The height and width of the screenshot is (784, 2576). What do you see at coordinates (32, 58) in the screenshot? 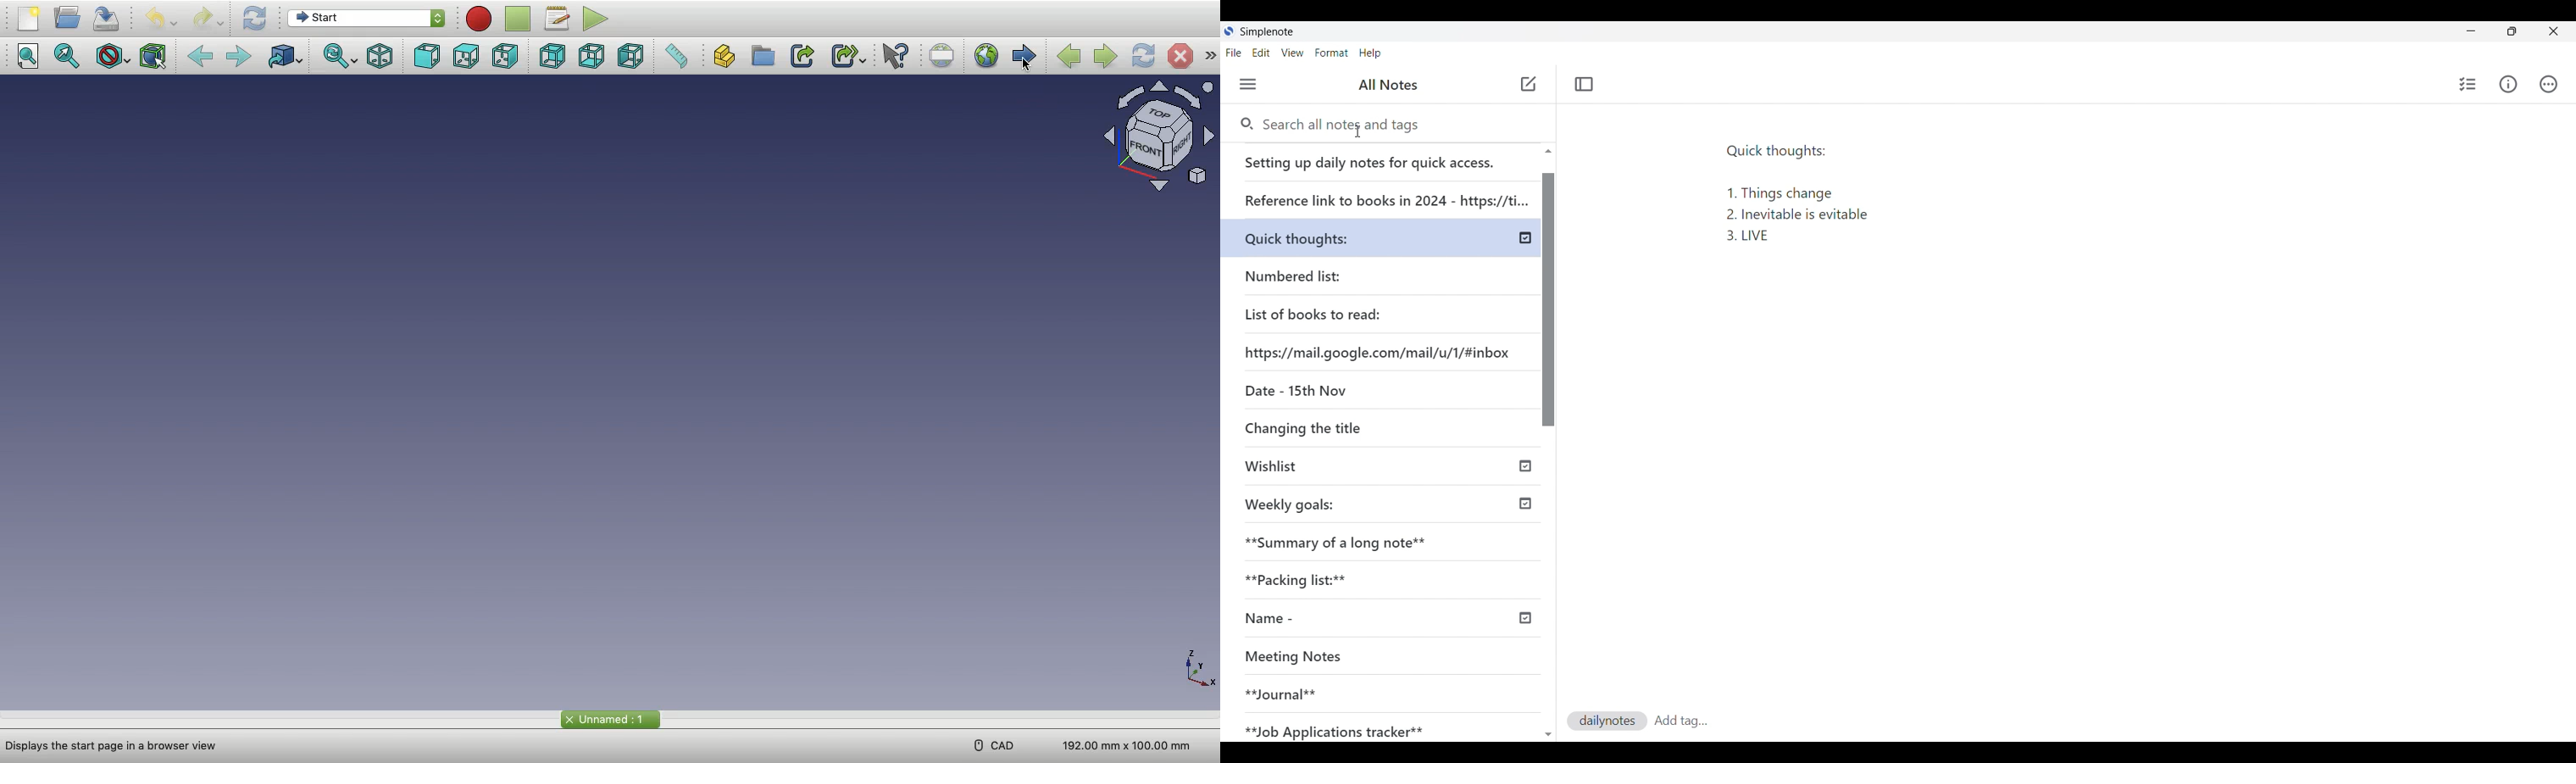
I see `Fit all` at bounding box center [32, 58].